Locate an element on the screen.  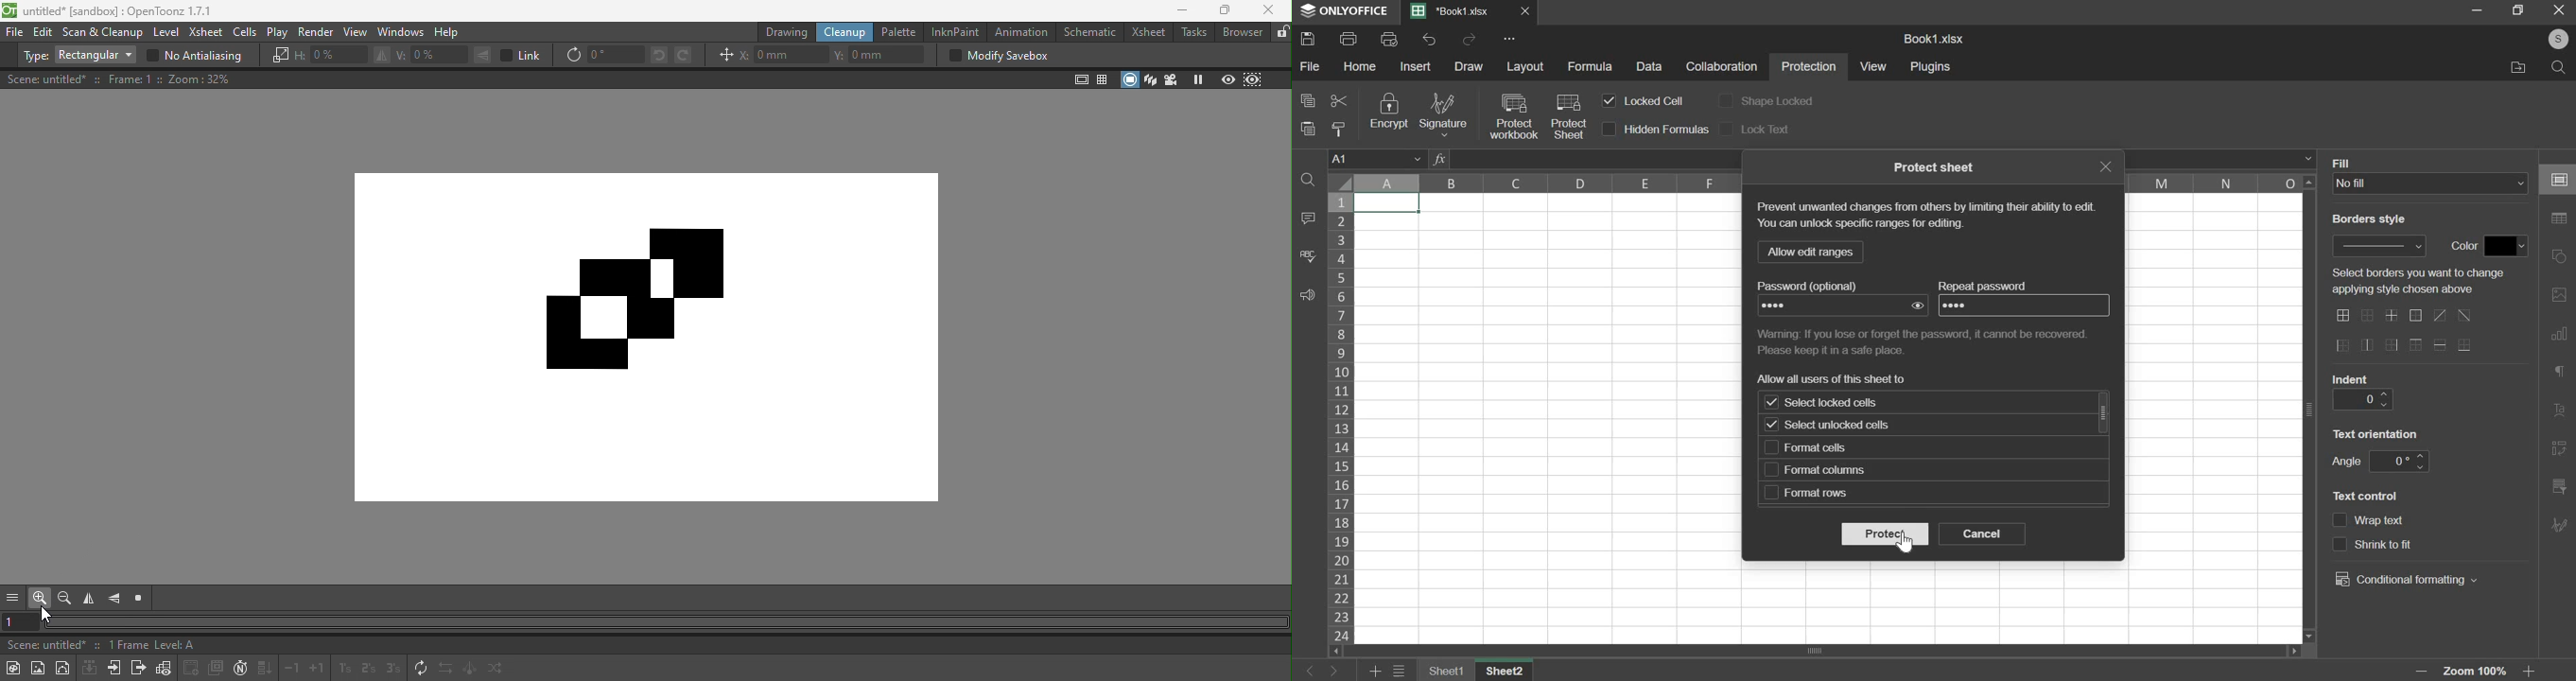
Palette is located at coordinates (899, 32).